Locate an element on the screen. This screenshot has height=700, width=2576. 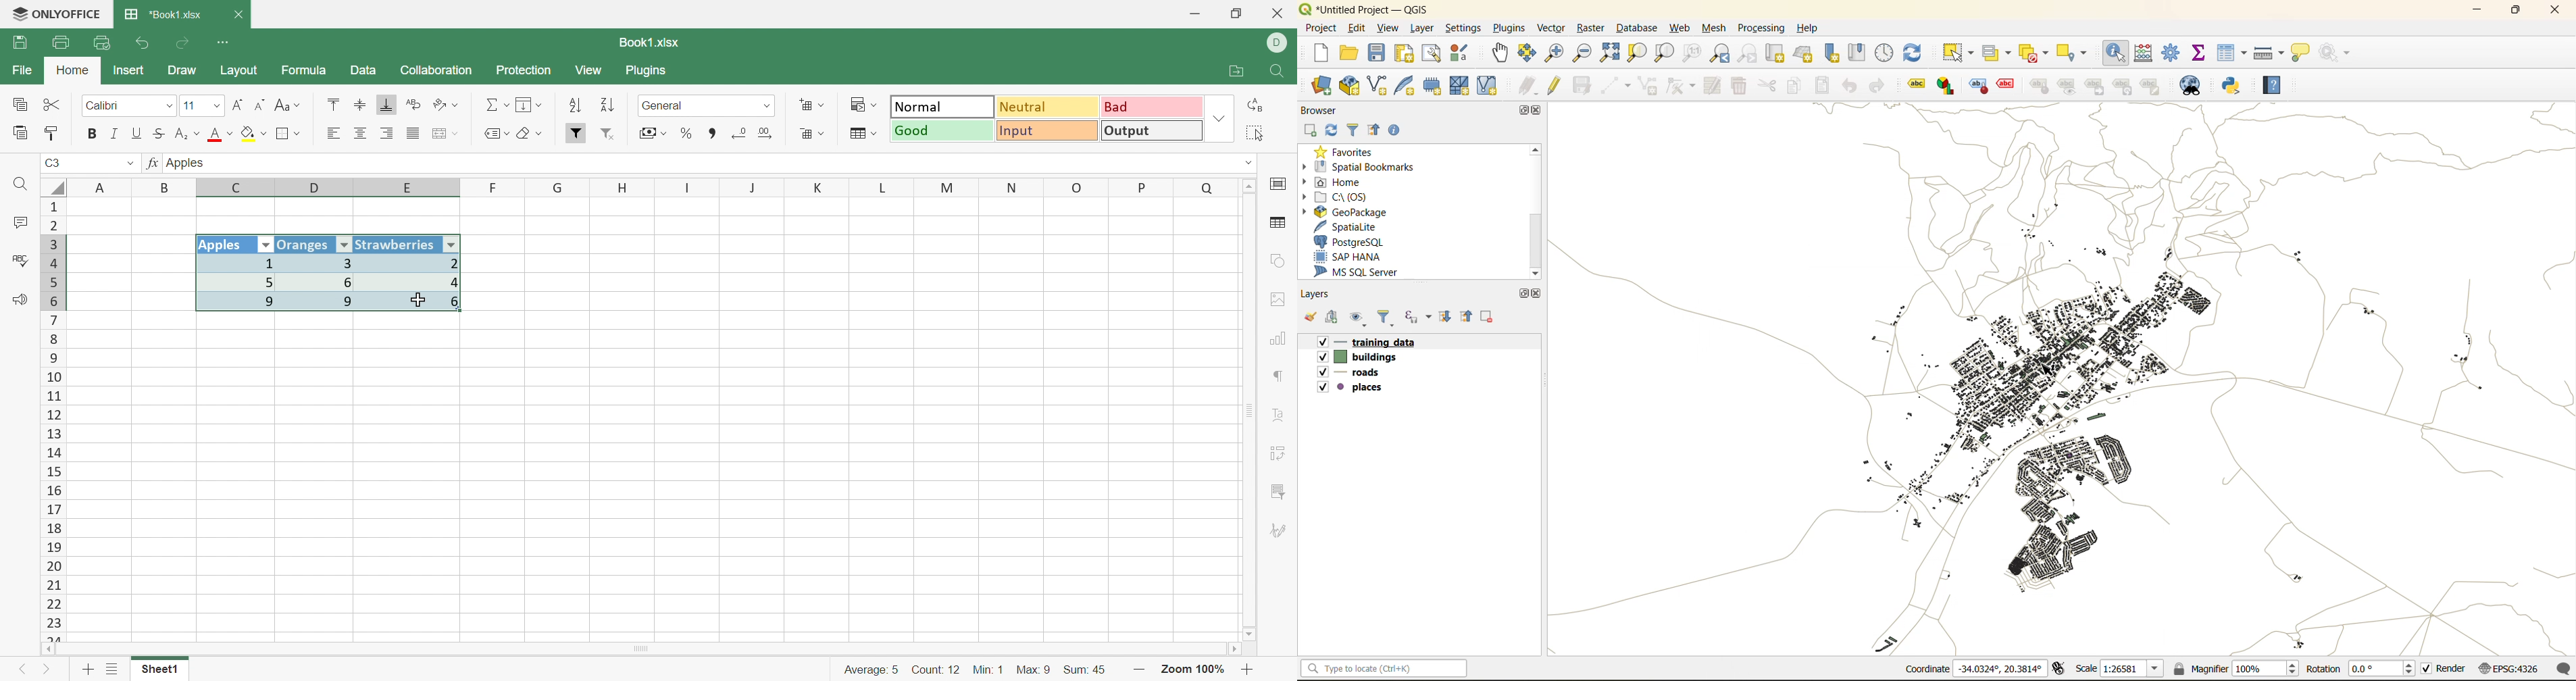
new map view is located at coordinates (1776, 55).